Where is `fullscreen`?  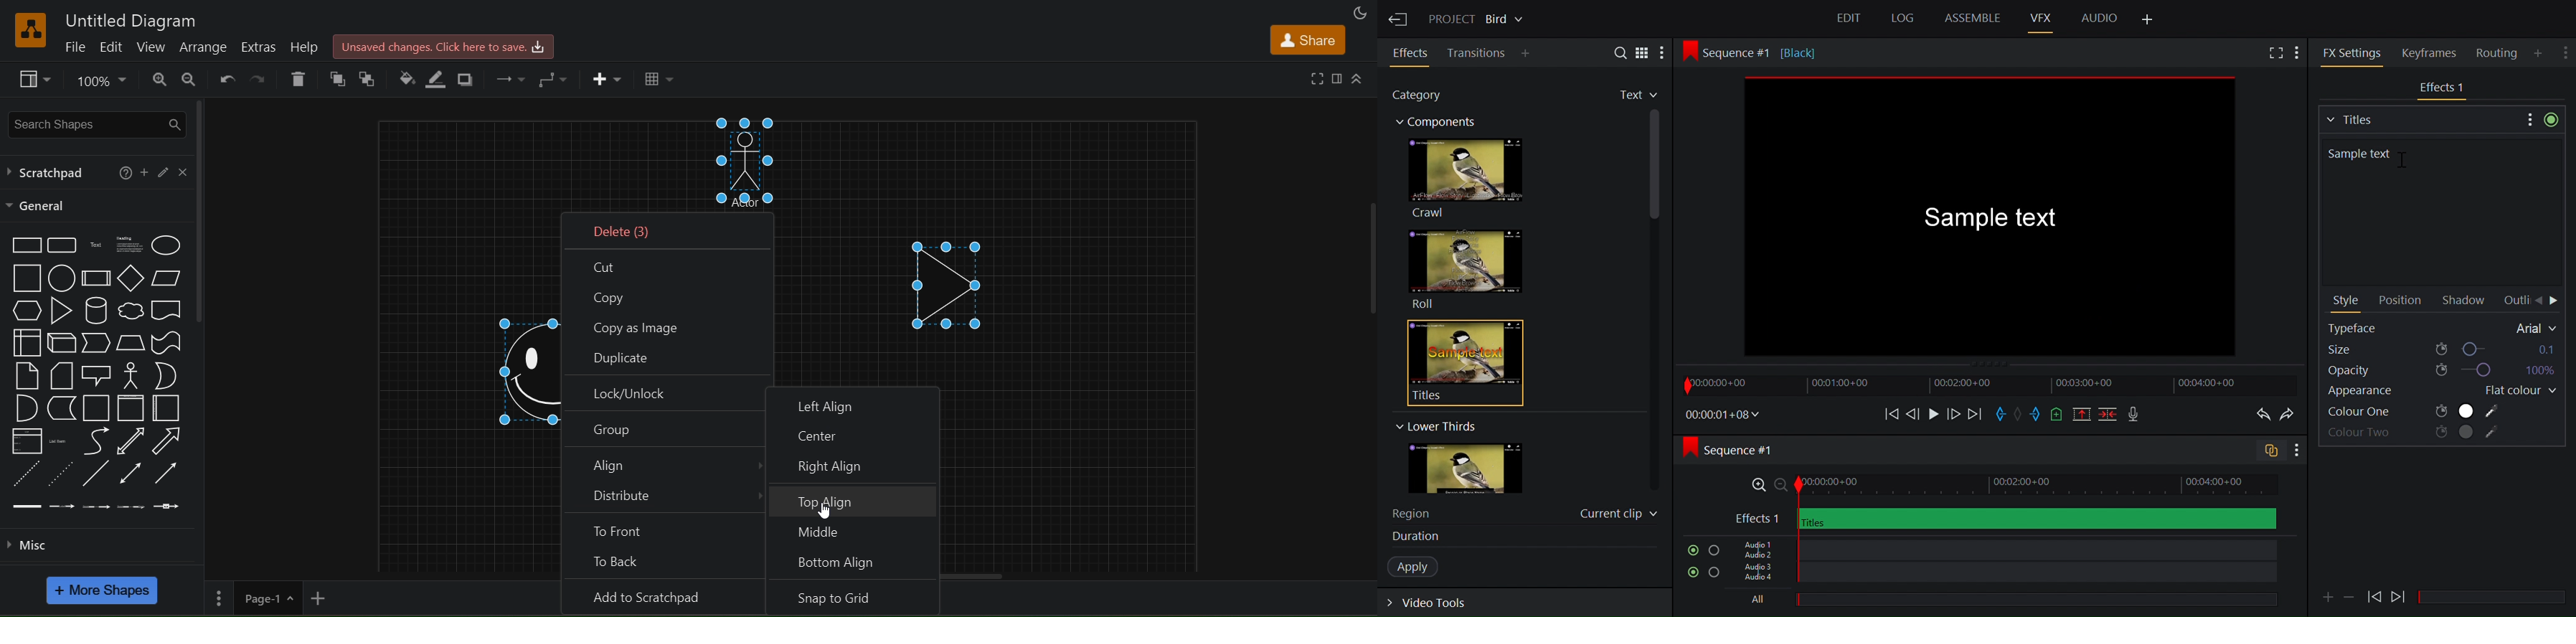
fullscreen is located at coordinates (1317, 77).